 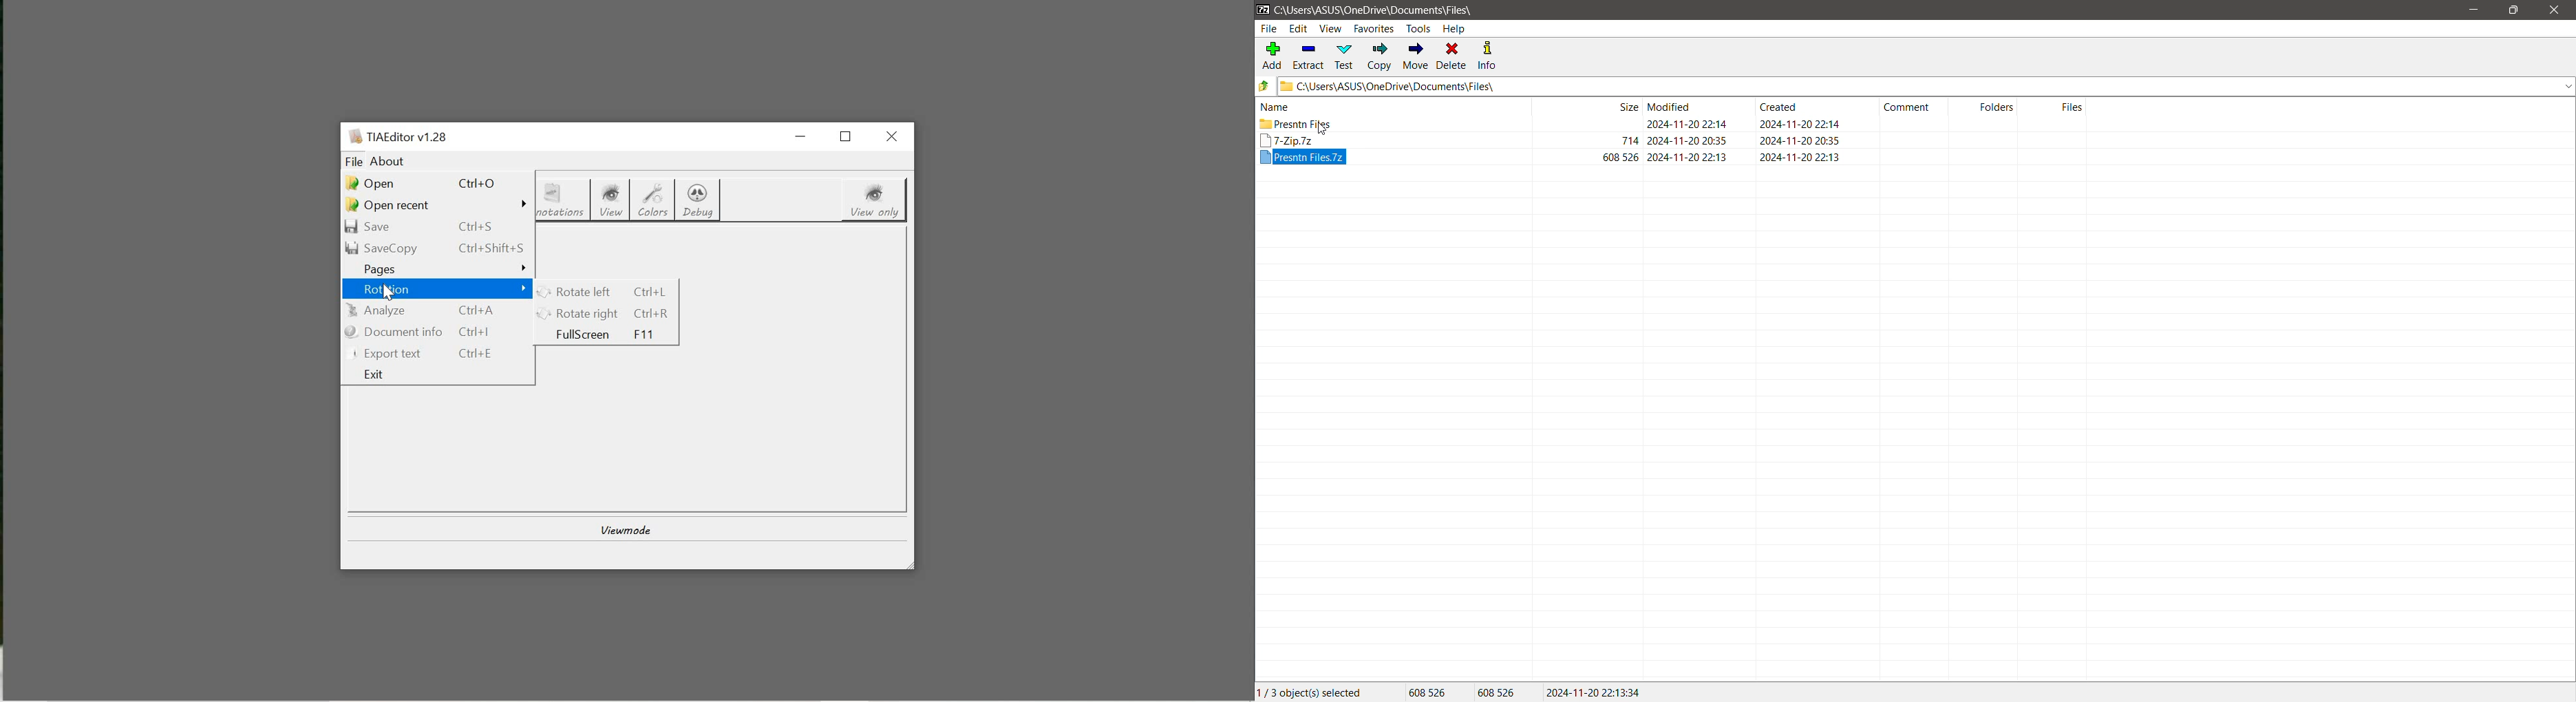 I want to click on files, so click(x=2072, y=107).